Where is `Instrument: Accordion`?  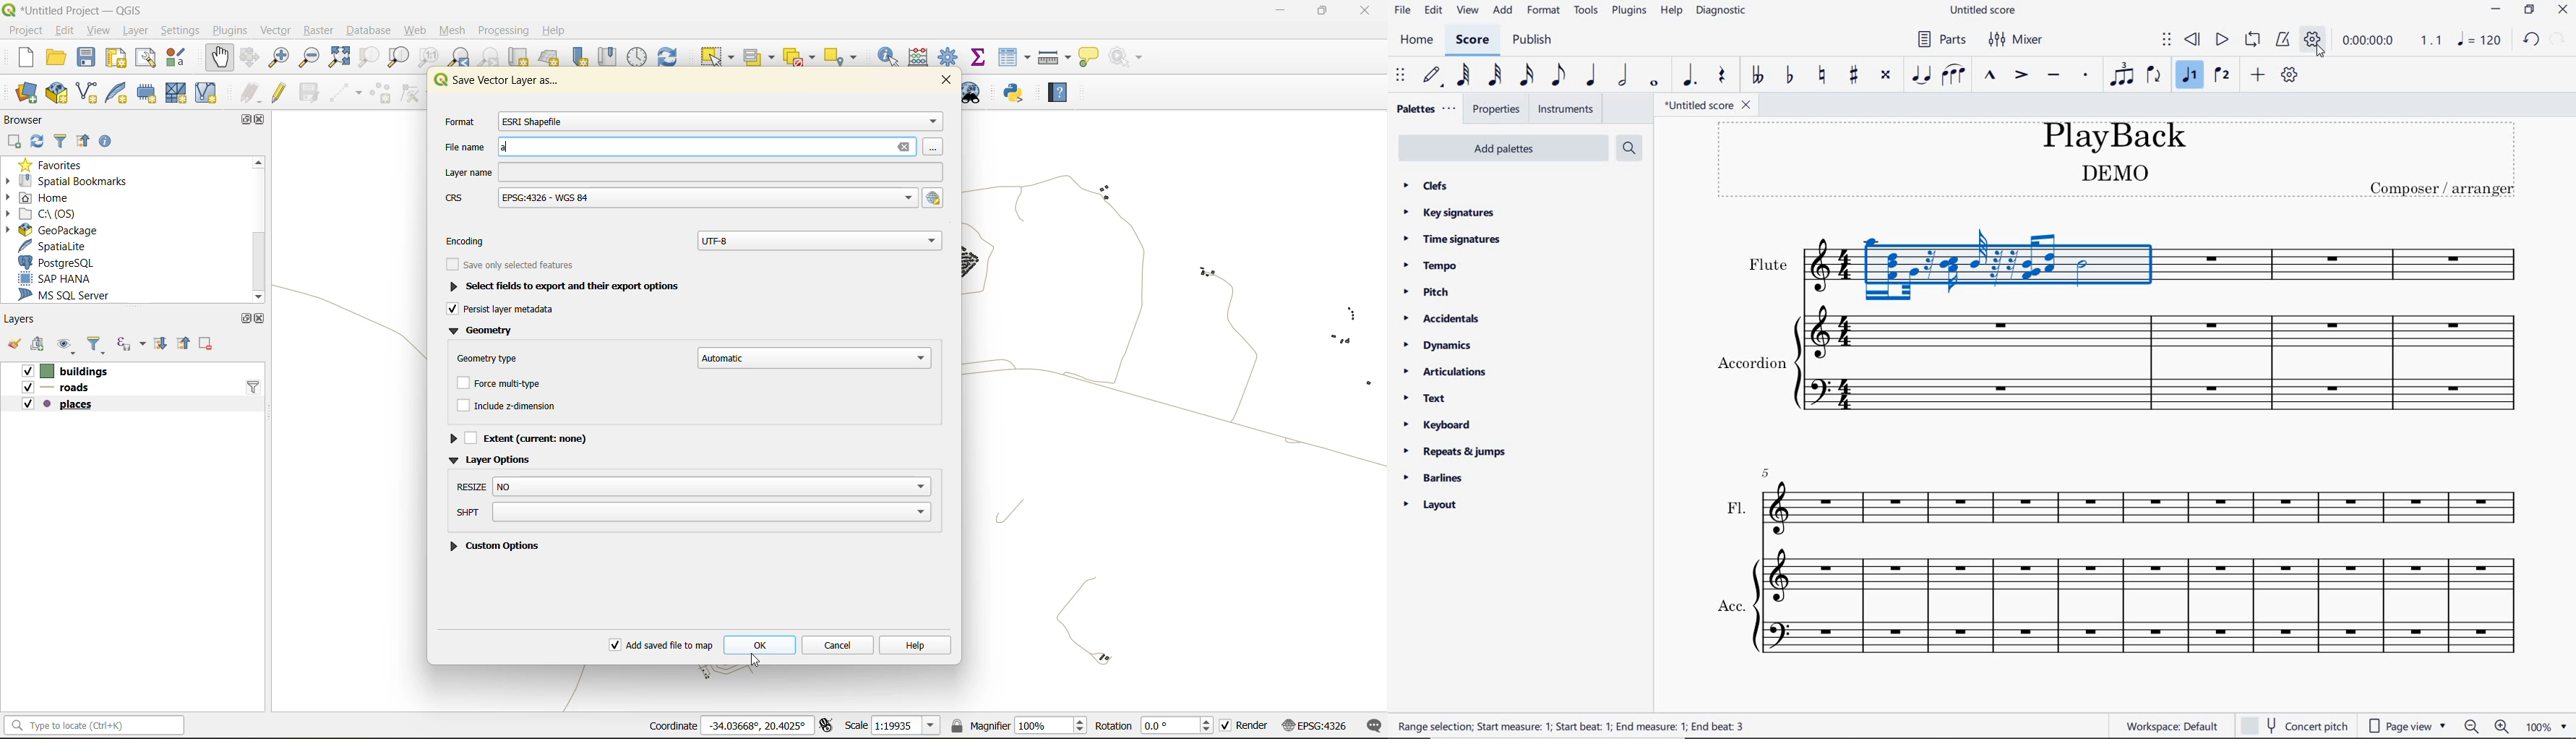 Instrument: Accordion is located at coordinates (2119, 365).